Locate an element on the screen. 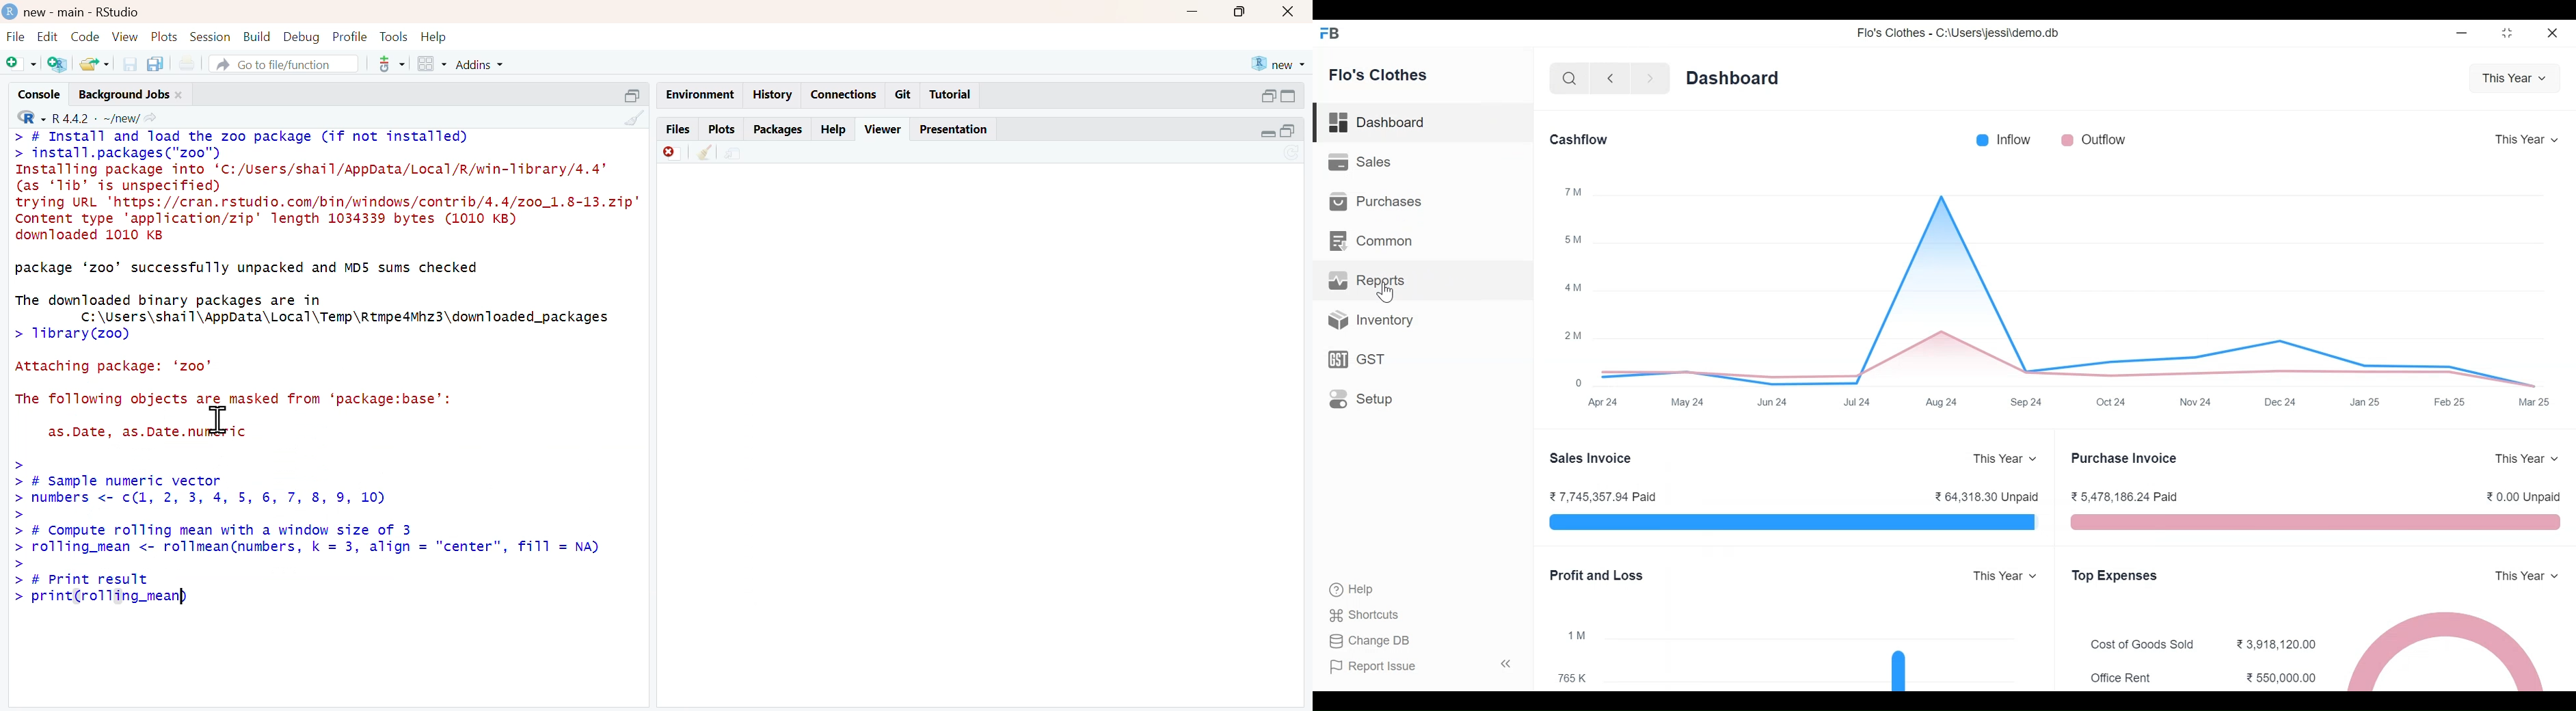  maximise is located at coordinates (1240, 12).